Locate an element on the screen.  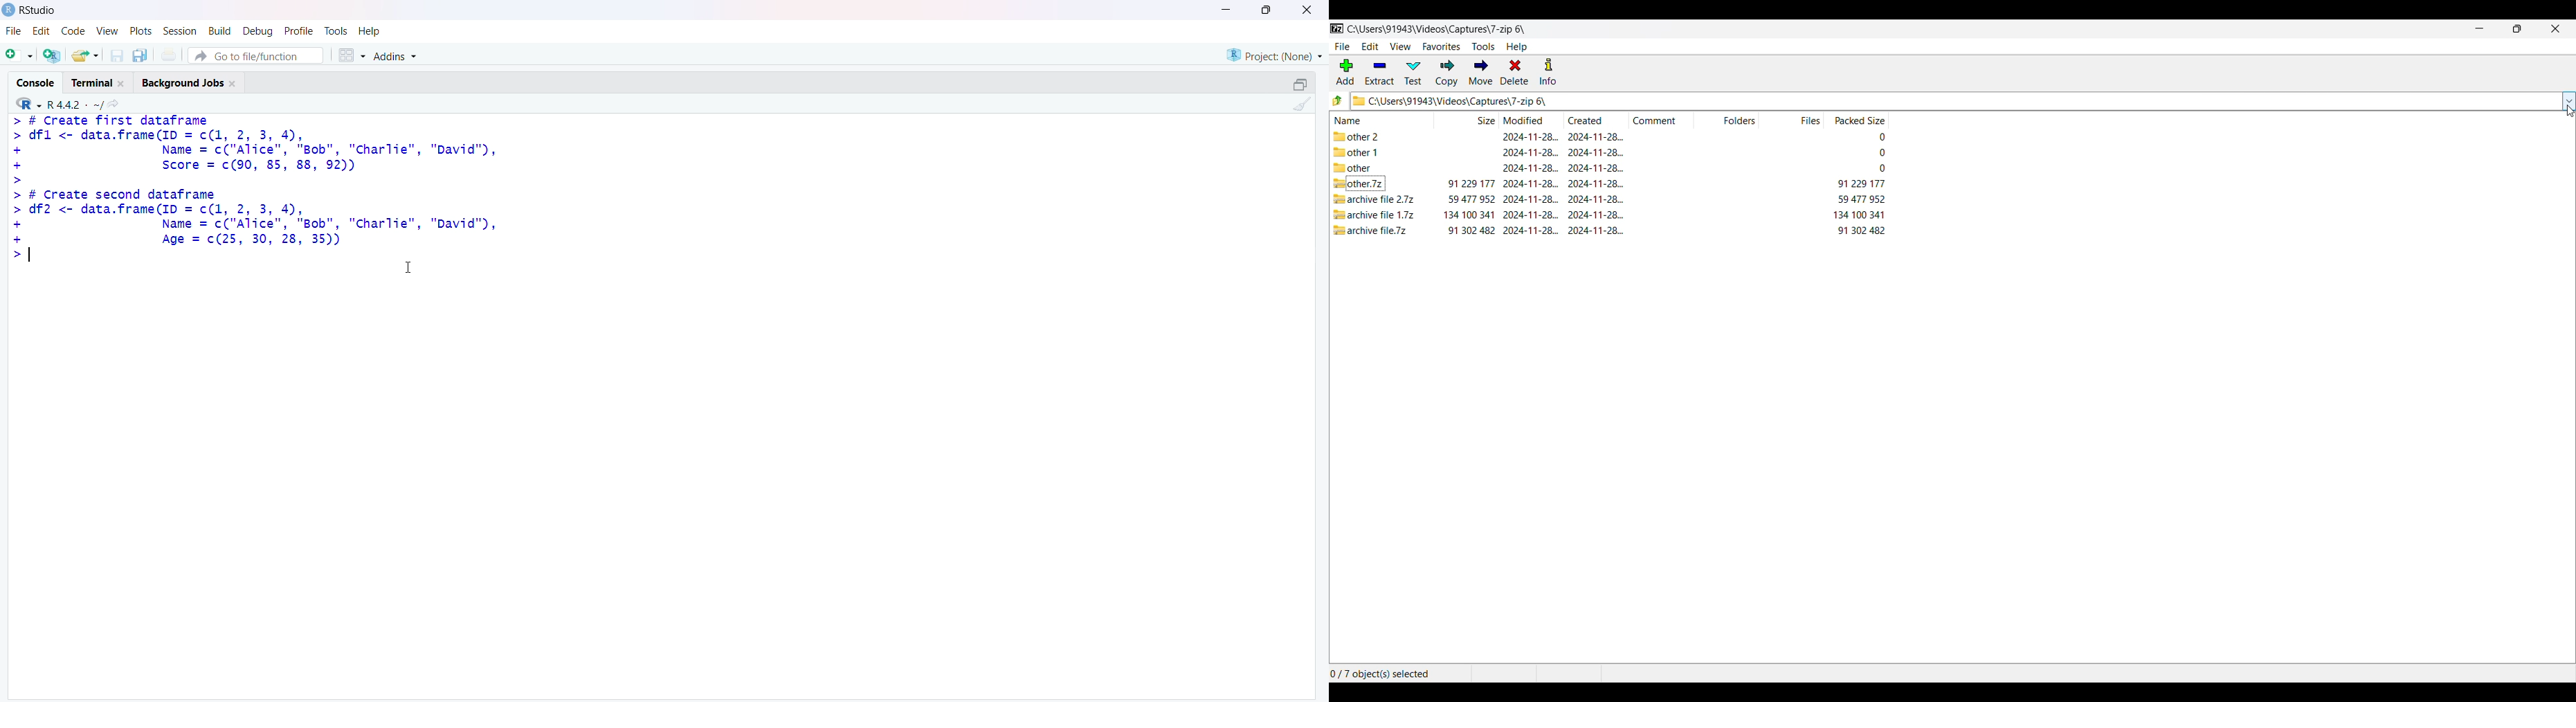
share icon is located at coordinates (114, 104).